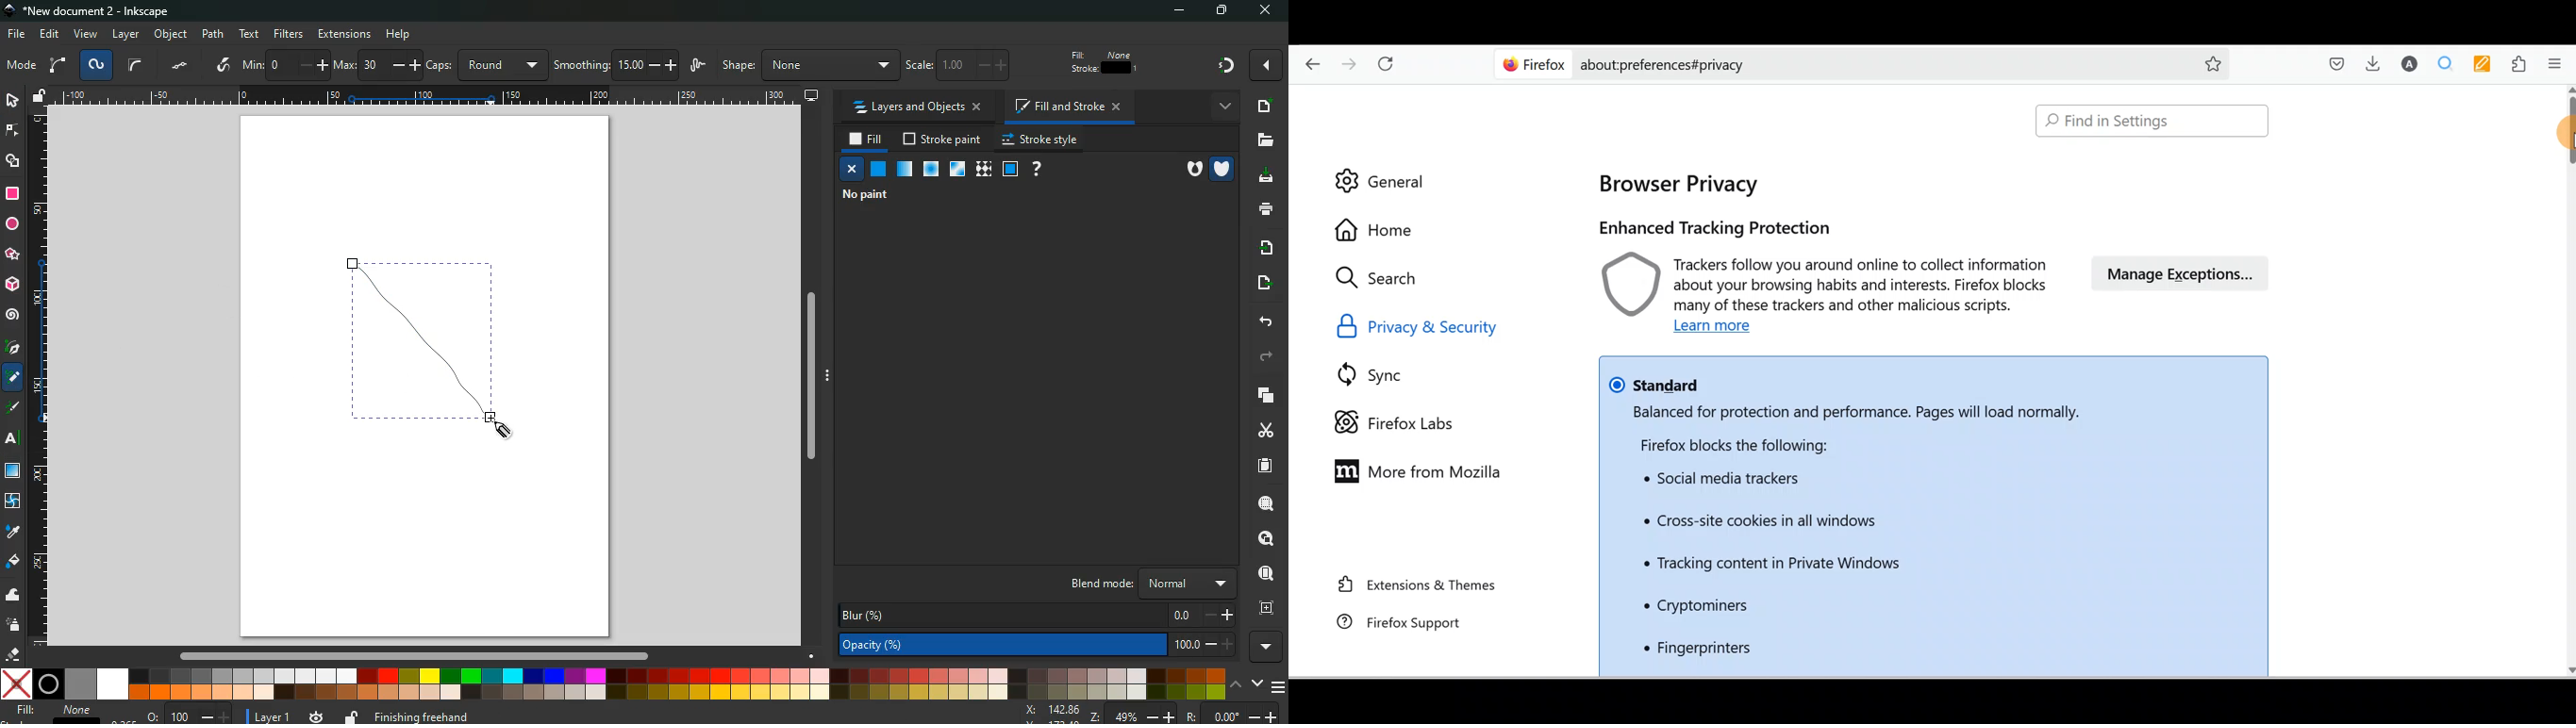 The image size is (2576, 728). Describe the element at coordinates (2337, 62) in the screenshot. I see `Save to pocket` at that location.